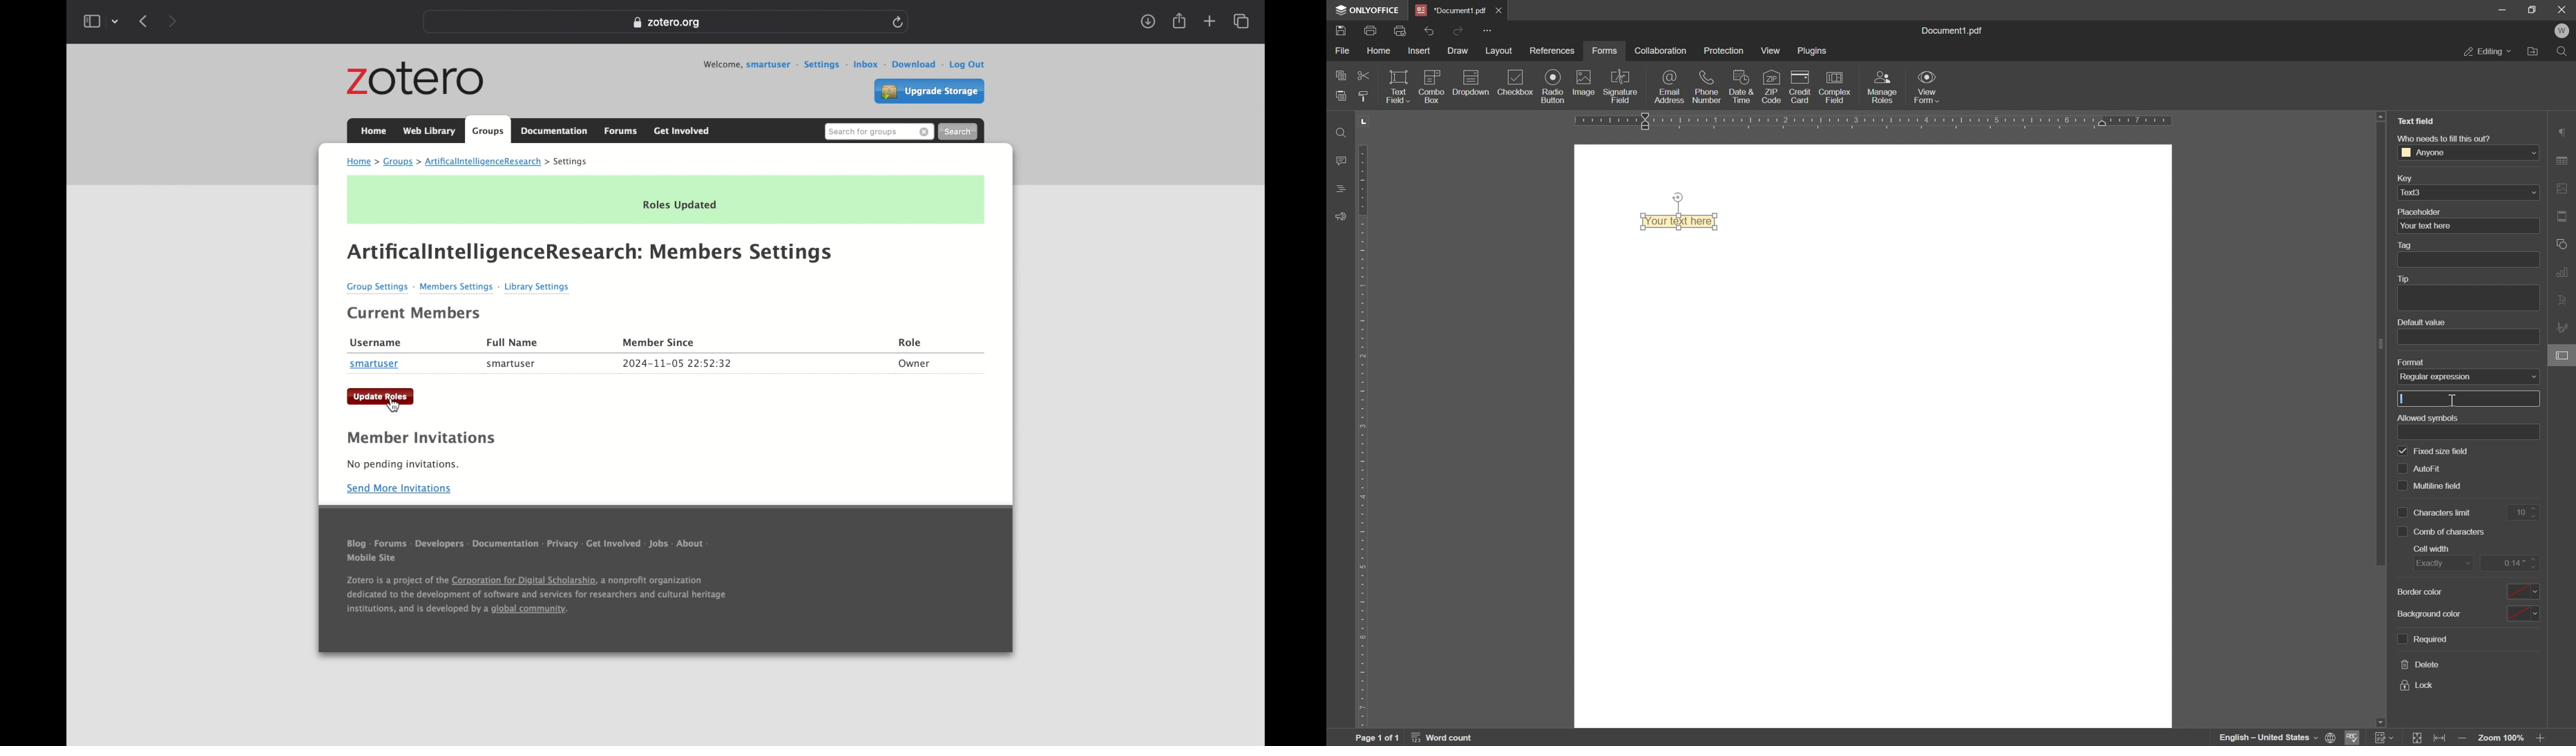  Describe the element at coordinates (2439, 465) in the screenshot. I see `multiline field` at that location.